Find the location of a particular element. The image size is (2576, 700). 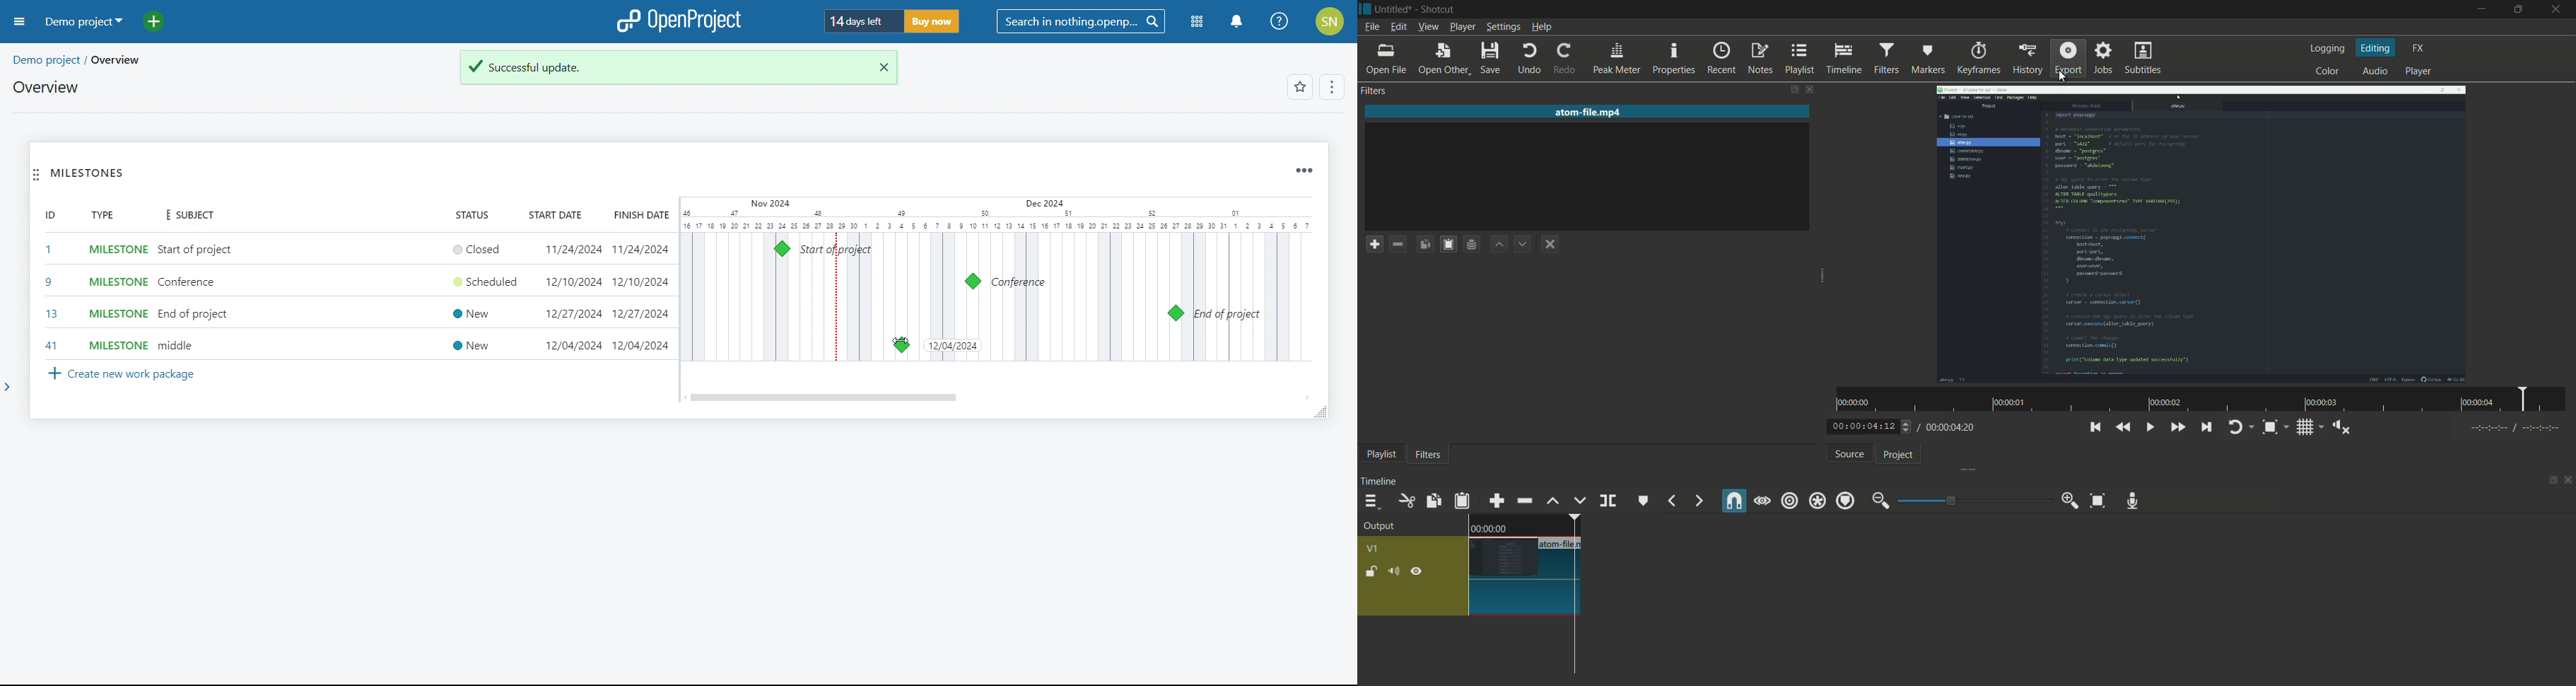

file name is located at coordinates (1562, 544).